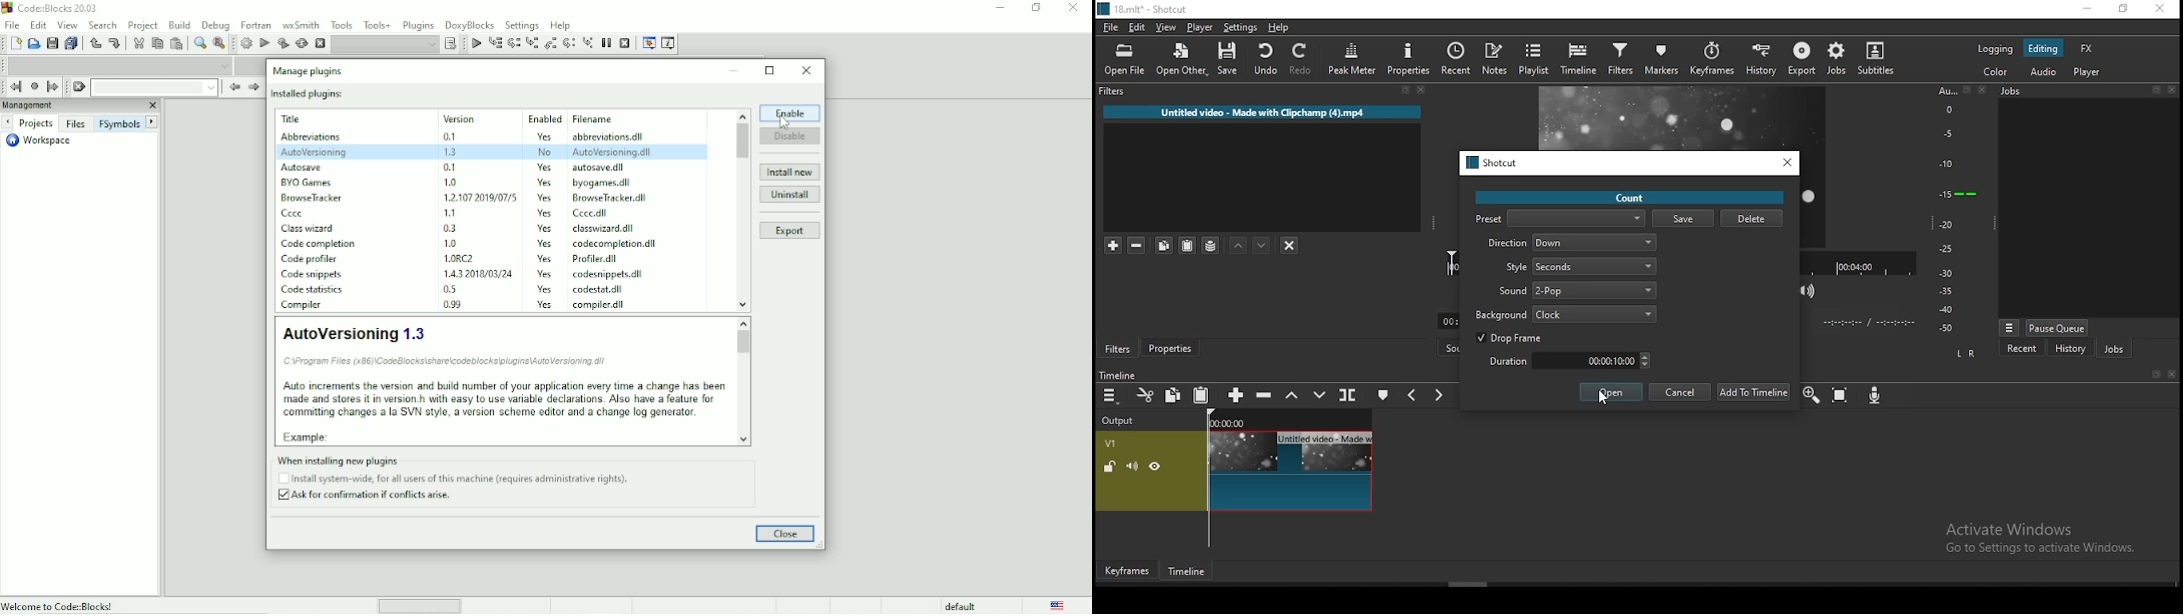 Image resolution: width=2184 pixels, height=616 pixels. Describe the element at coordinates (1565, 218) in the screenshot. I see `preset` at that location.